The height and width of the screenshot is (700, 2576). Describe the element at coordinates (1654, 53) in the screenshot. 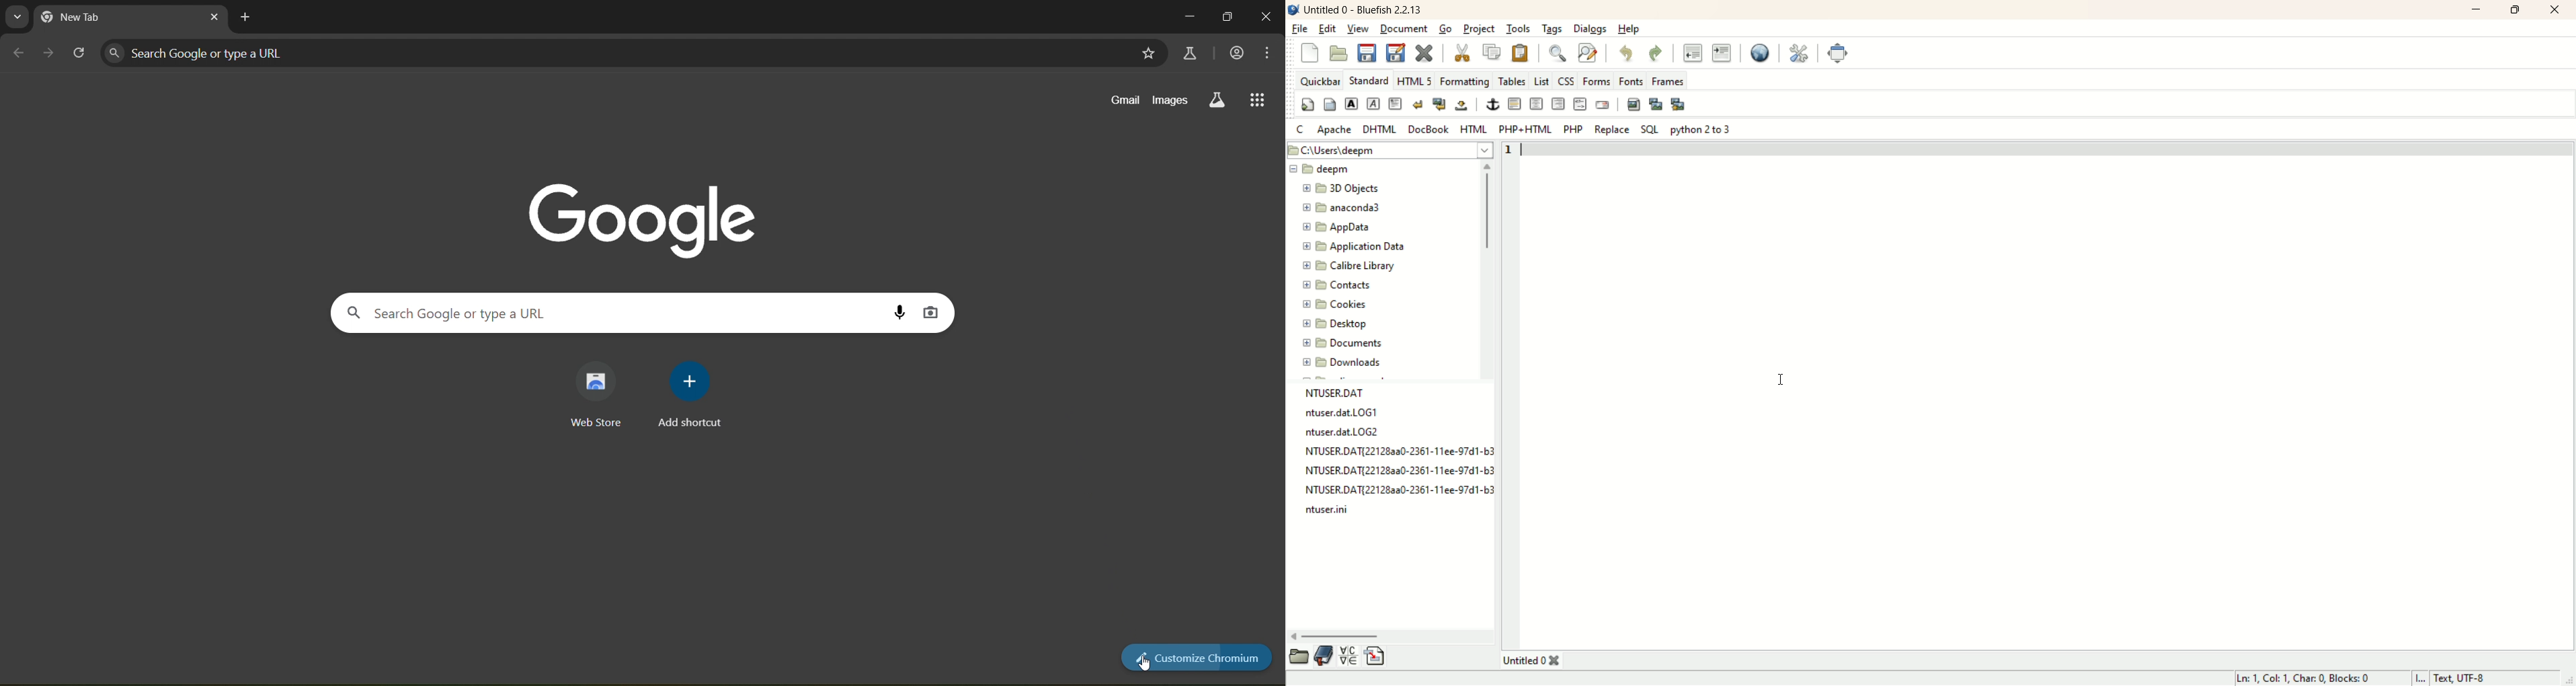

I see `redo` at that location.